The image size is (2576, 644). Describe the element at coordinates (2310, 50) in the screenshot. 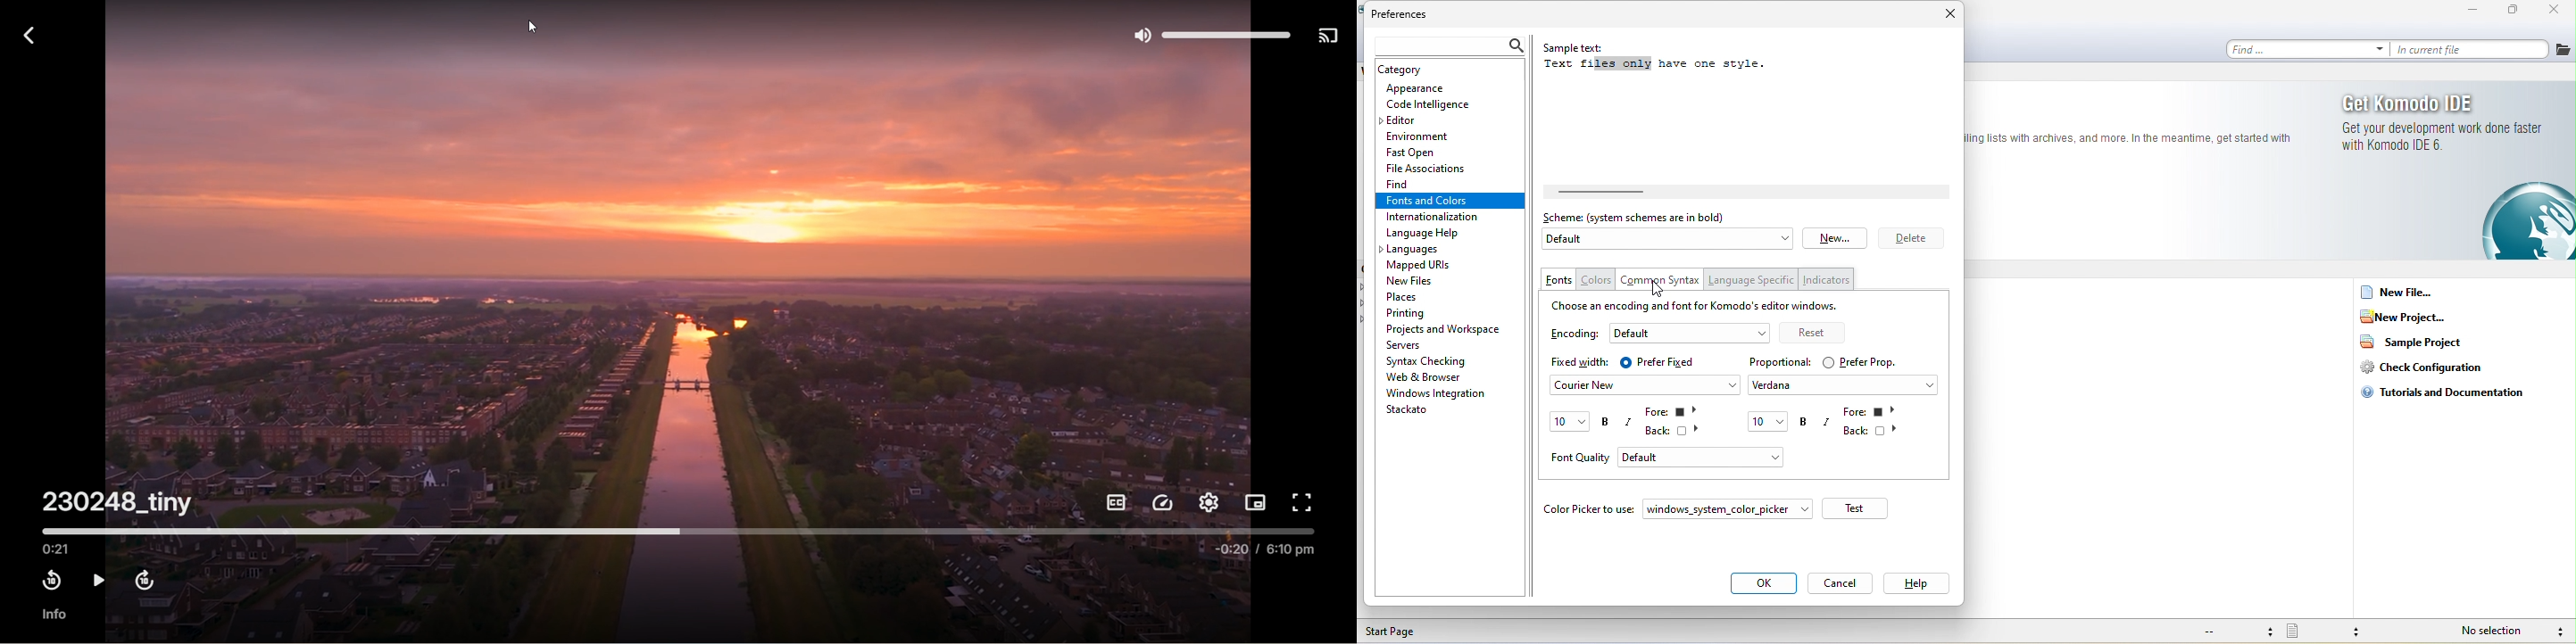

I see `find` at that location.